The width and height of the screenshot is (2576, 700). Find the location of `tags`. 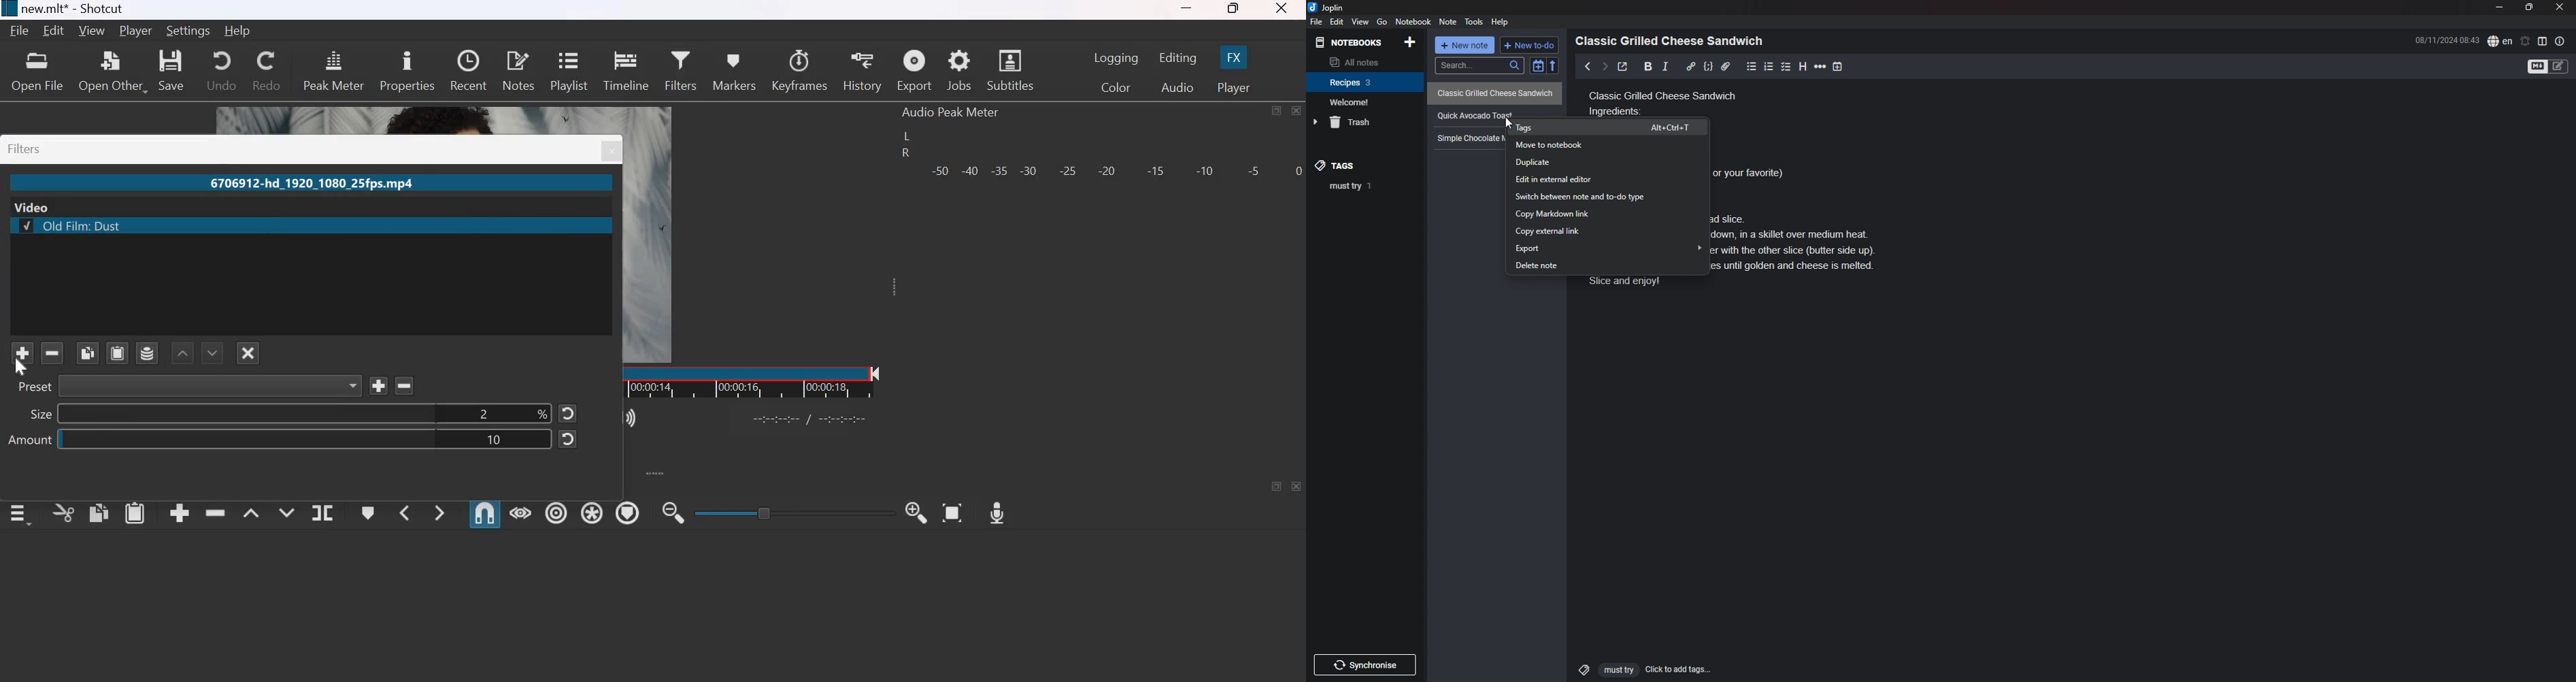

tags is located at coordinates (1610, 126).